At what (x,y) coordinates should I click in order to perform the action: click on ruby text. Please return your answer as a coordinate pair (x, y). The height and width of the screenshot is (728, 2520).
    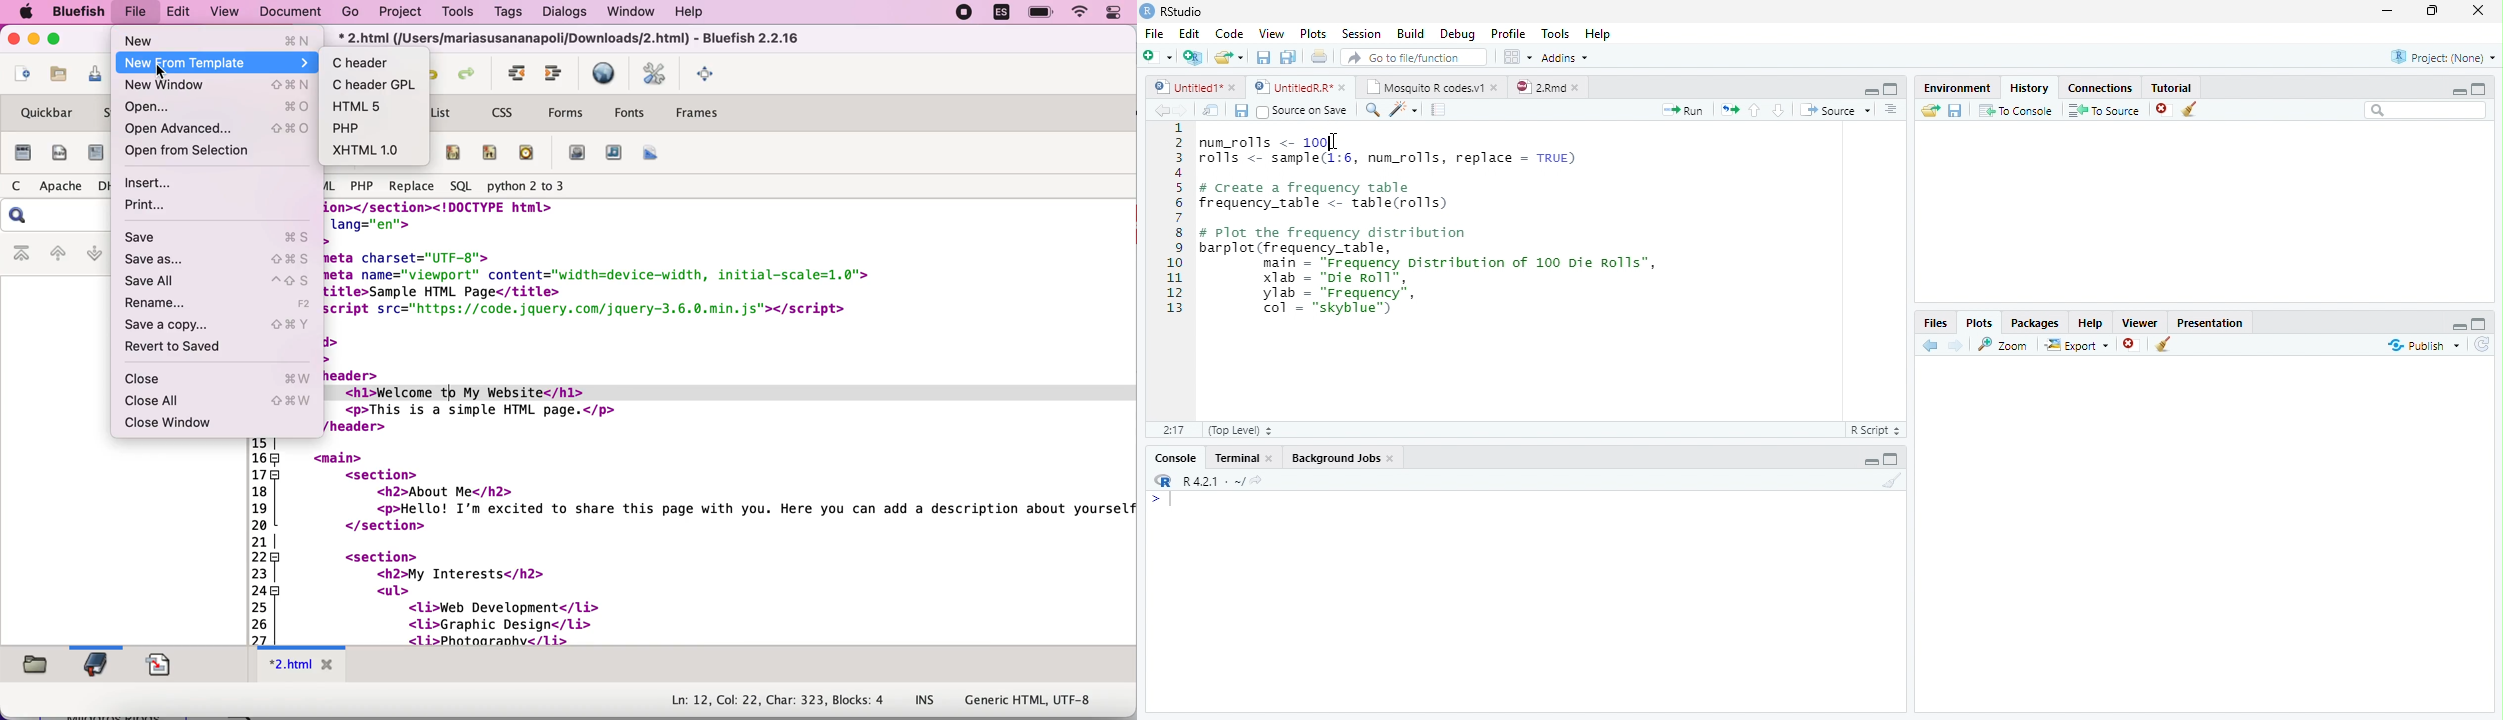
    Looking at the image, I should click on (492, 154).